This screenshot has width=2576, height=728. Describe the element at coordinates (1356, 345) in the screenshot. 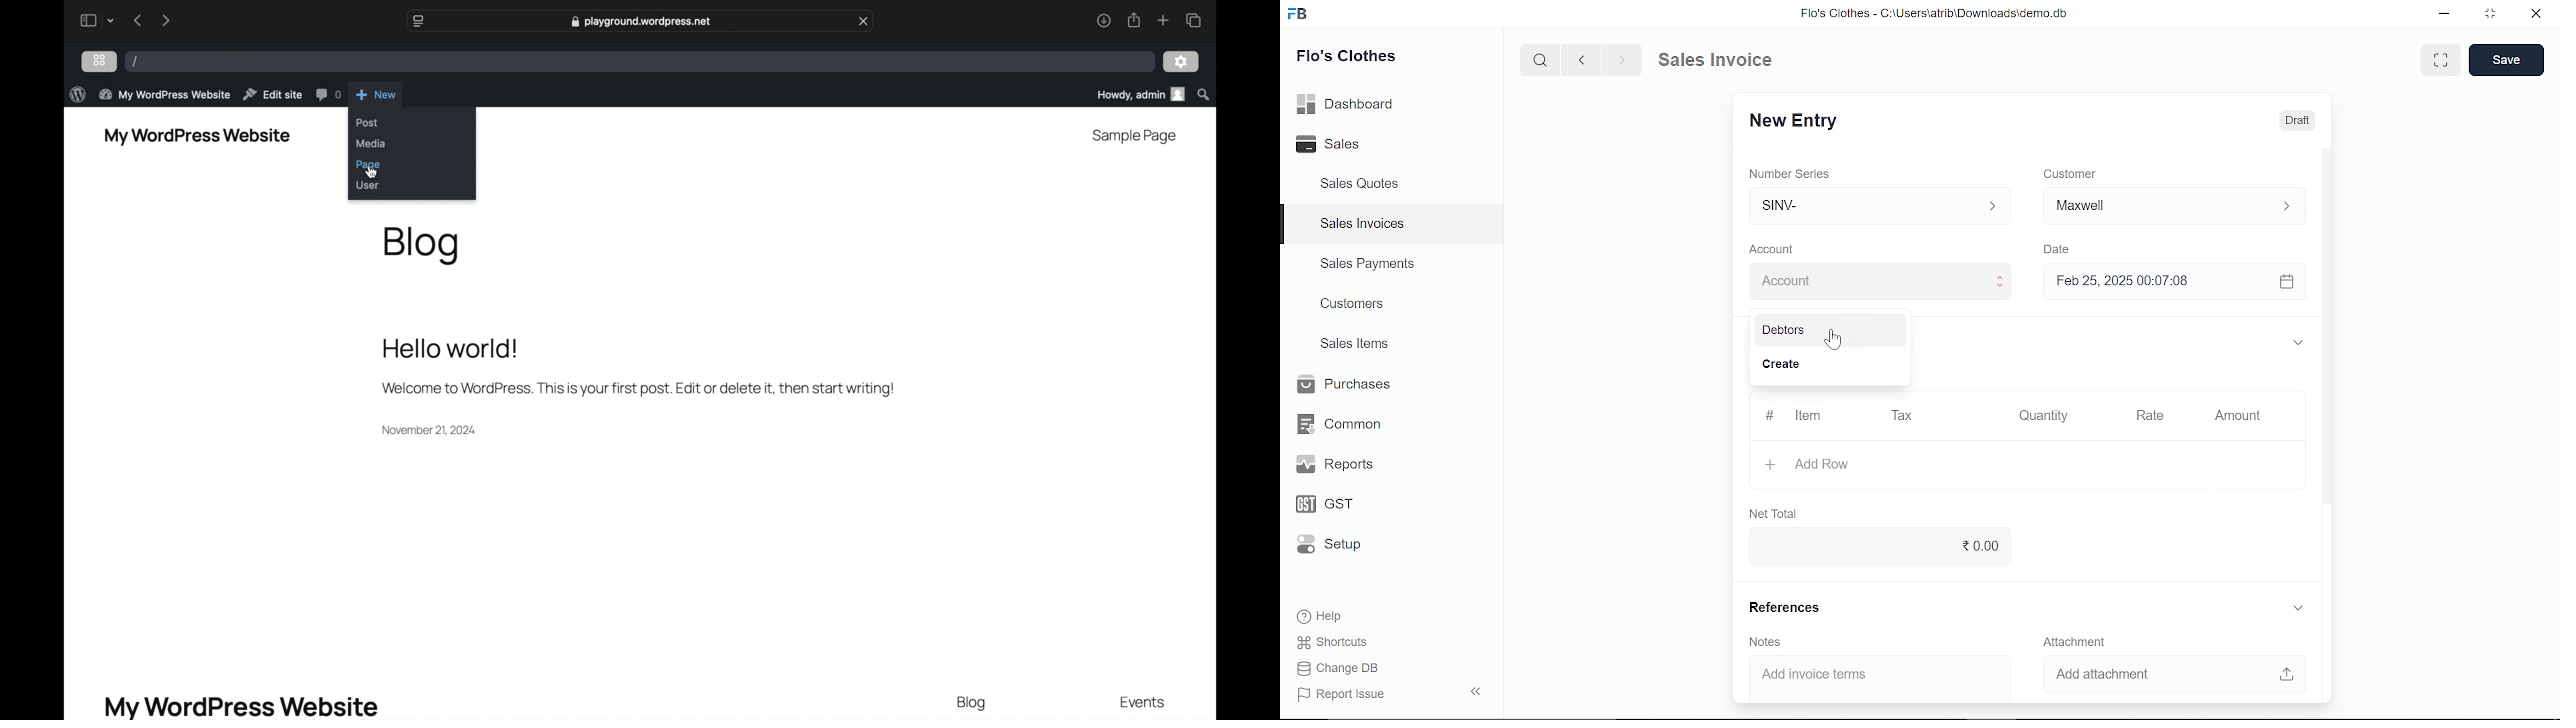

I see `Sales Items.` at that location.